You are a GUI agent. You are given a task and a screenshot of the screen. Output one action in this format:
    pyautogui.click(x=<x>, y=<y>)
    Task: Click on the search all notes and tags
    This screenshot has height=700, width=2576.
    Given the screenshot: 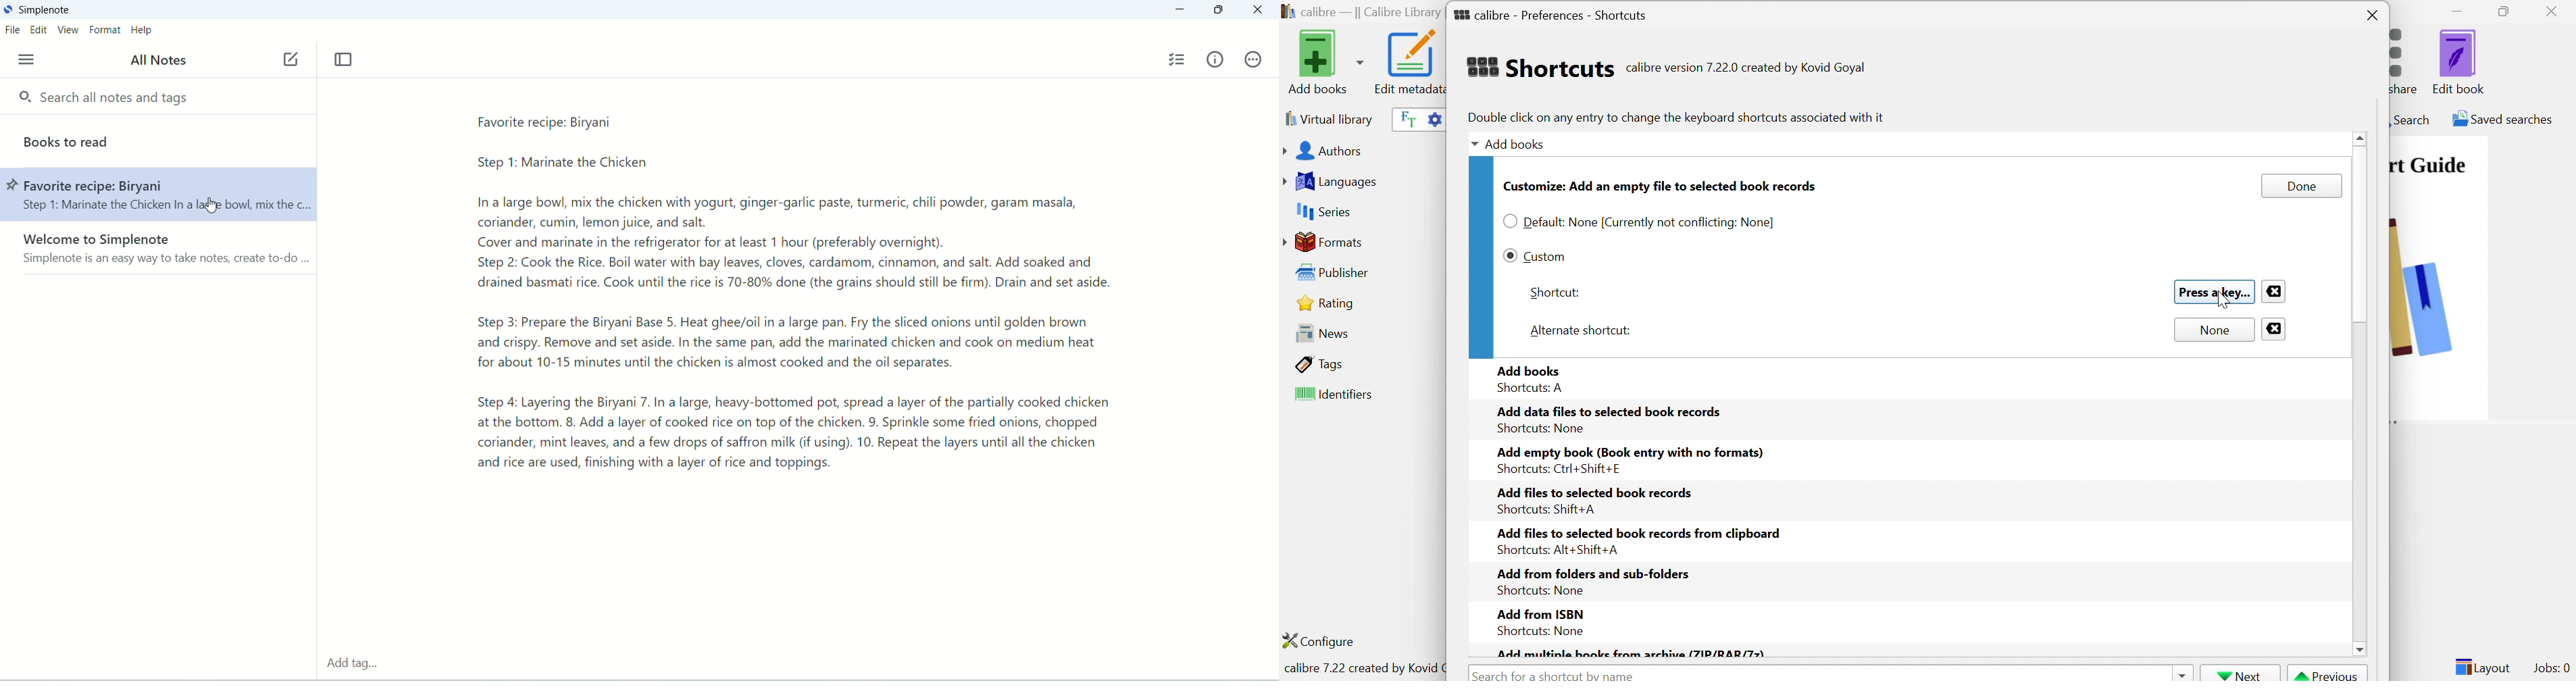 What is the action you would take?
    pyautogui.click(x=113, y=97)
    